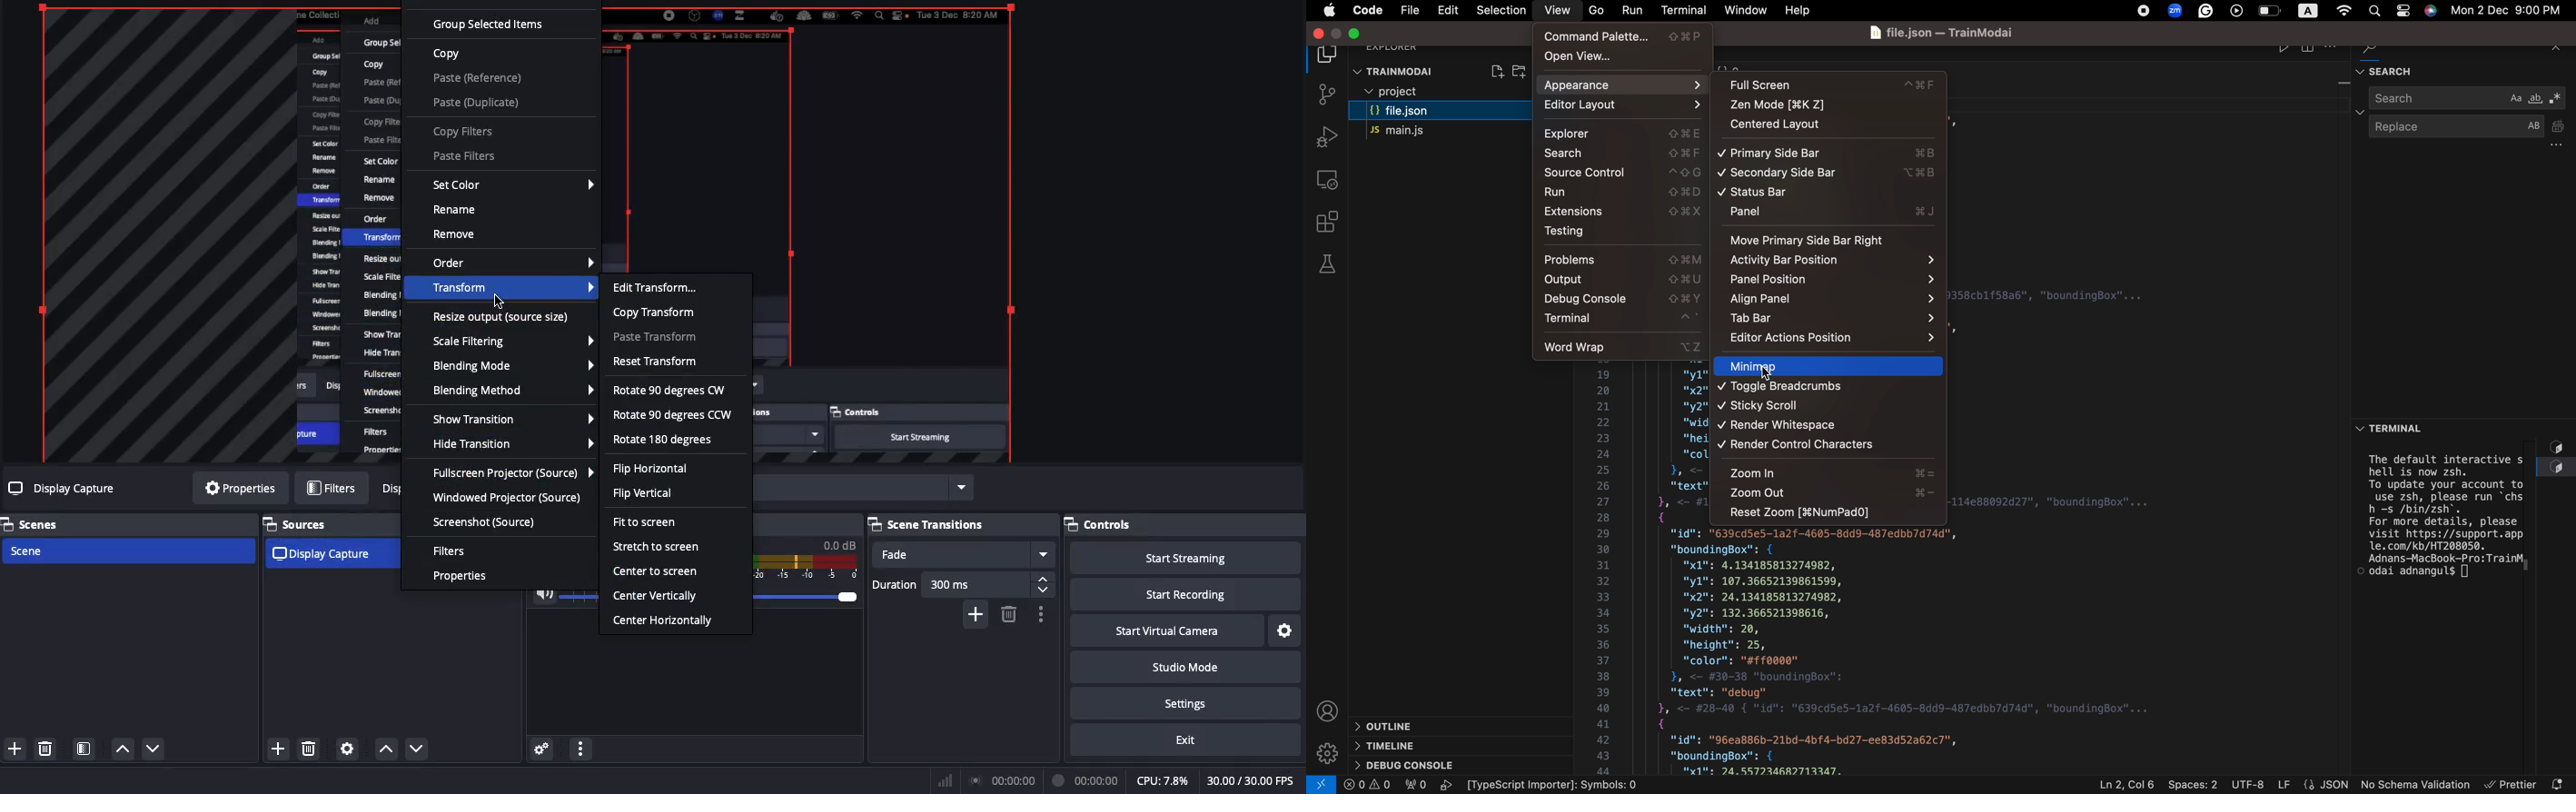 Image resolution: width=2576 pixels, height=812 pixels. What do you see at coordinates (1830, 386) in the screenshot?
I see `` at bounding box center [1830, 386].